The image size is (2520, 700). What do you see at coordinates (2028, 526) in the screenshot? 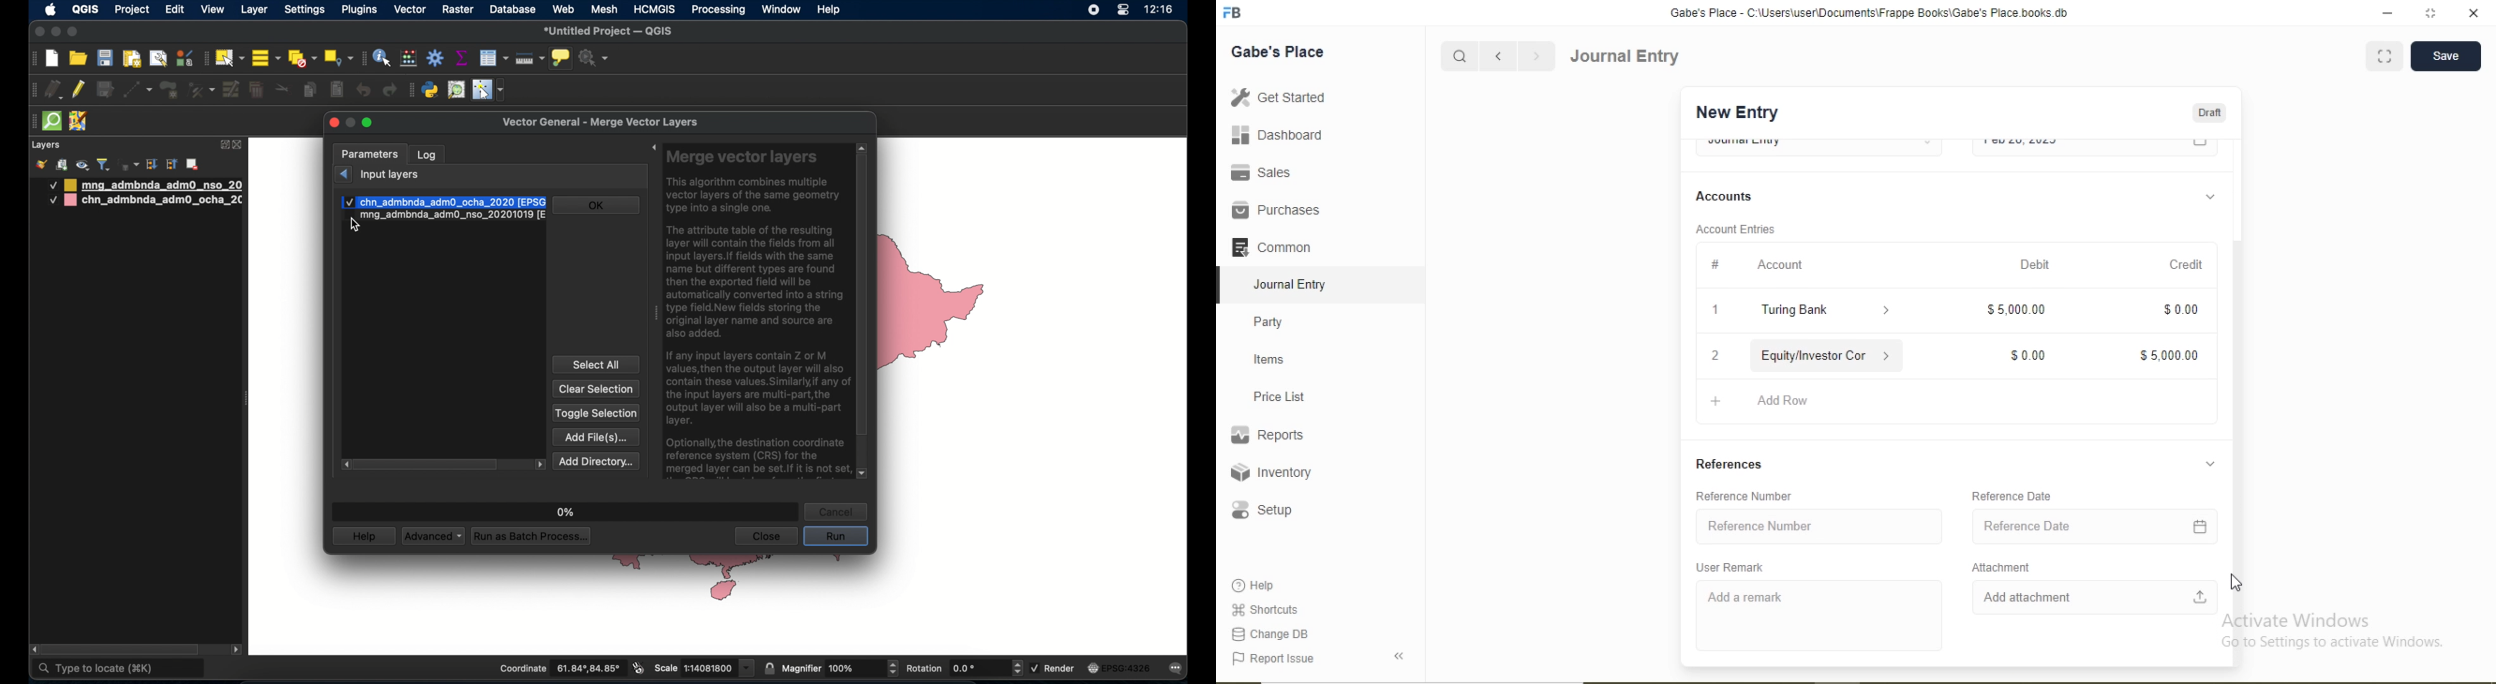
I see `Reference Date` at bounding box center [2028, 526].